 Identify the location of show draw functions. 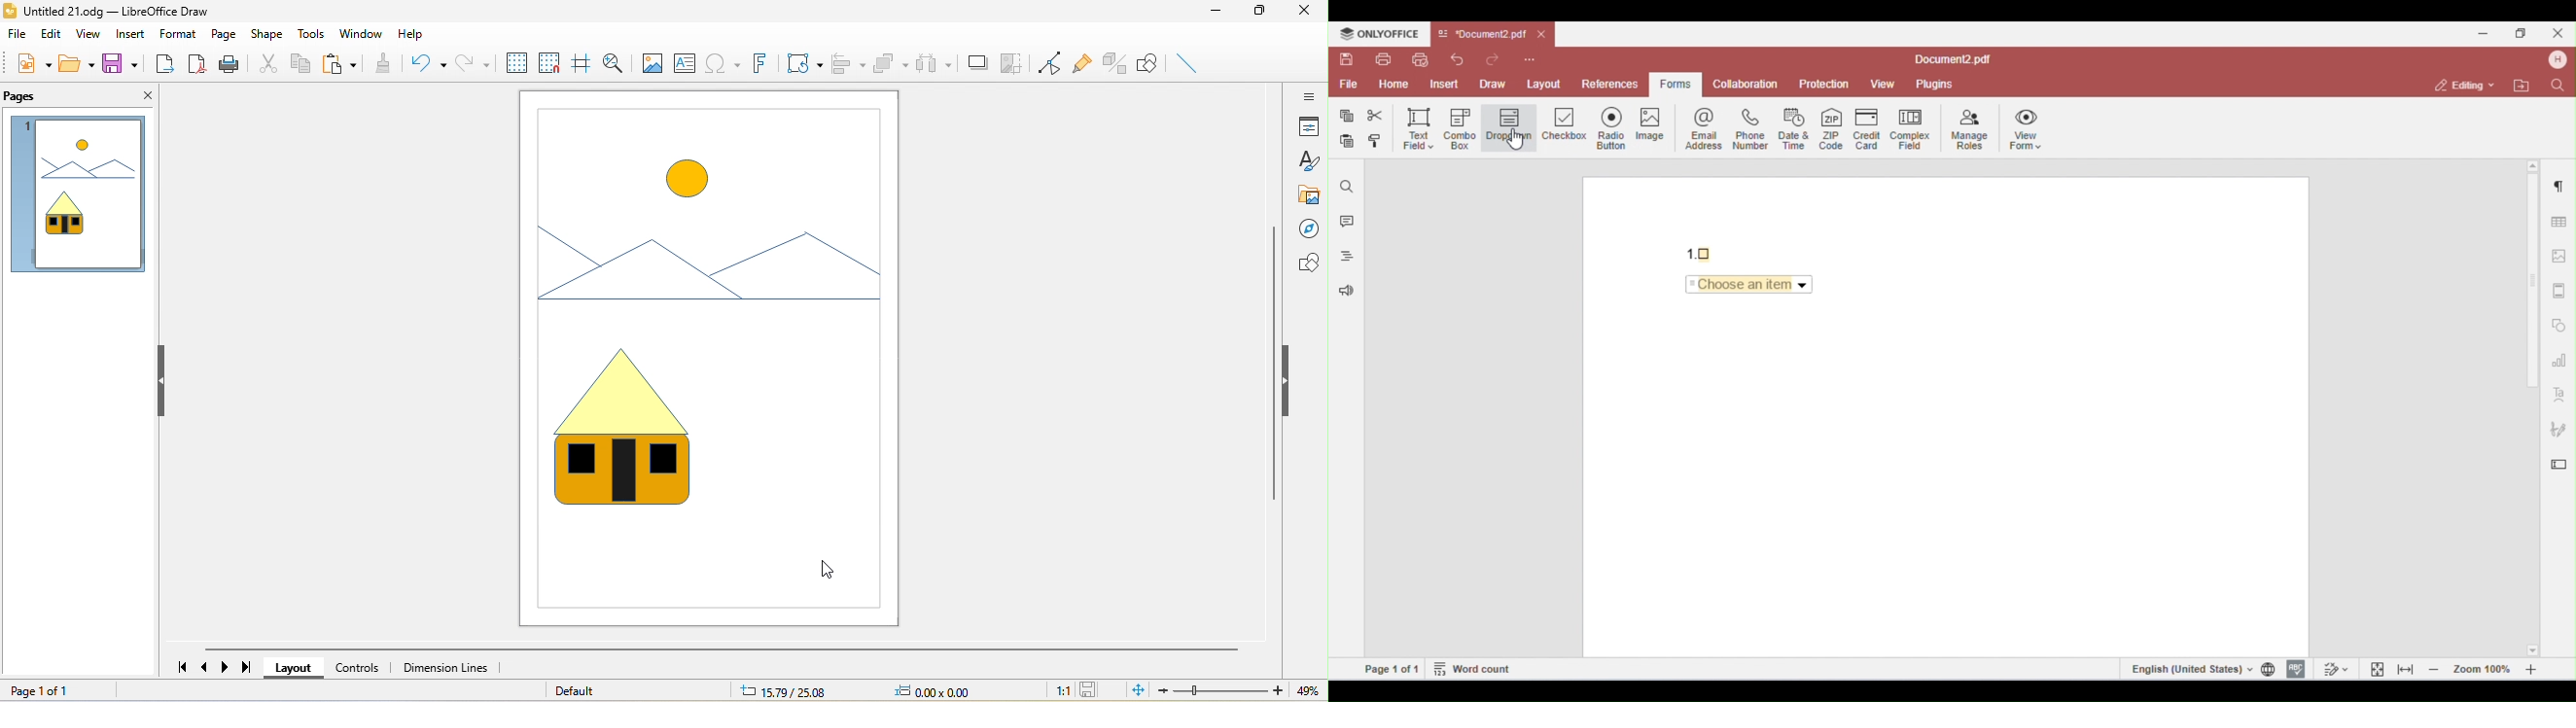
(1149, 65).